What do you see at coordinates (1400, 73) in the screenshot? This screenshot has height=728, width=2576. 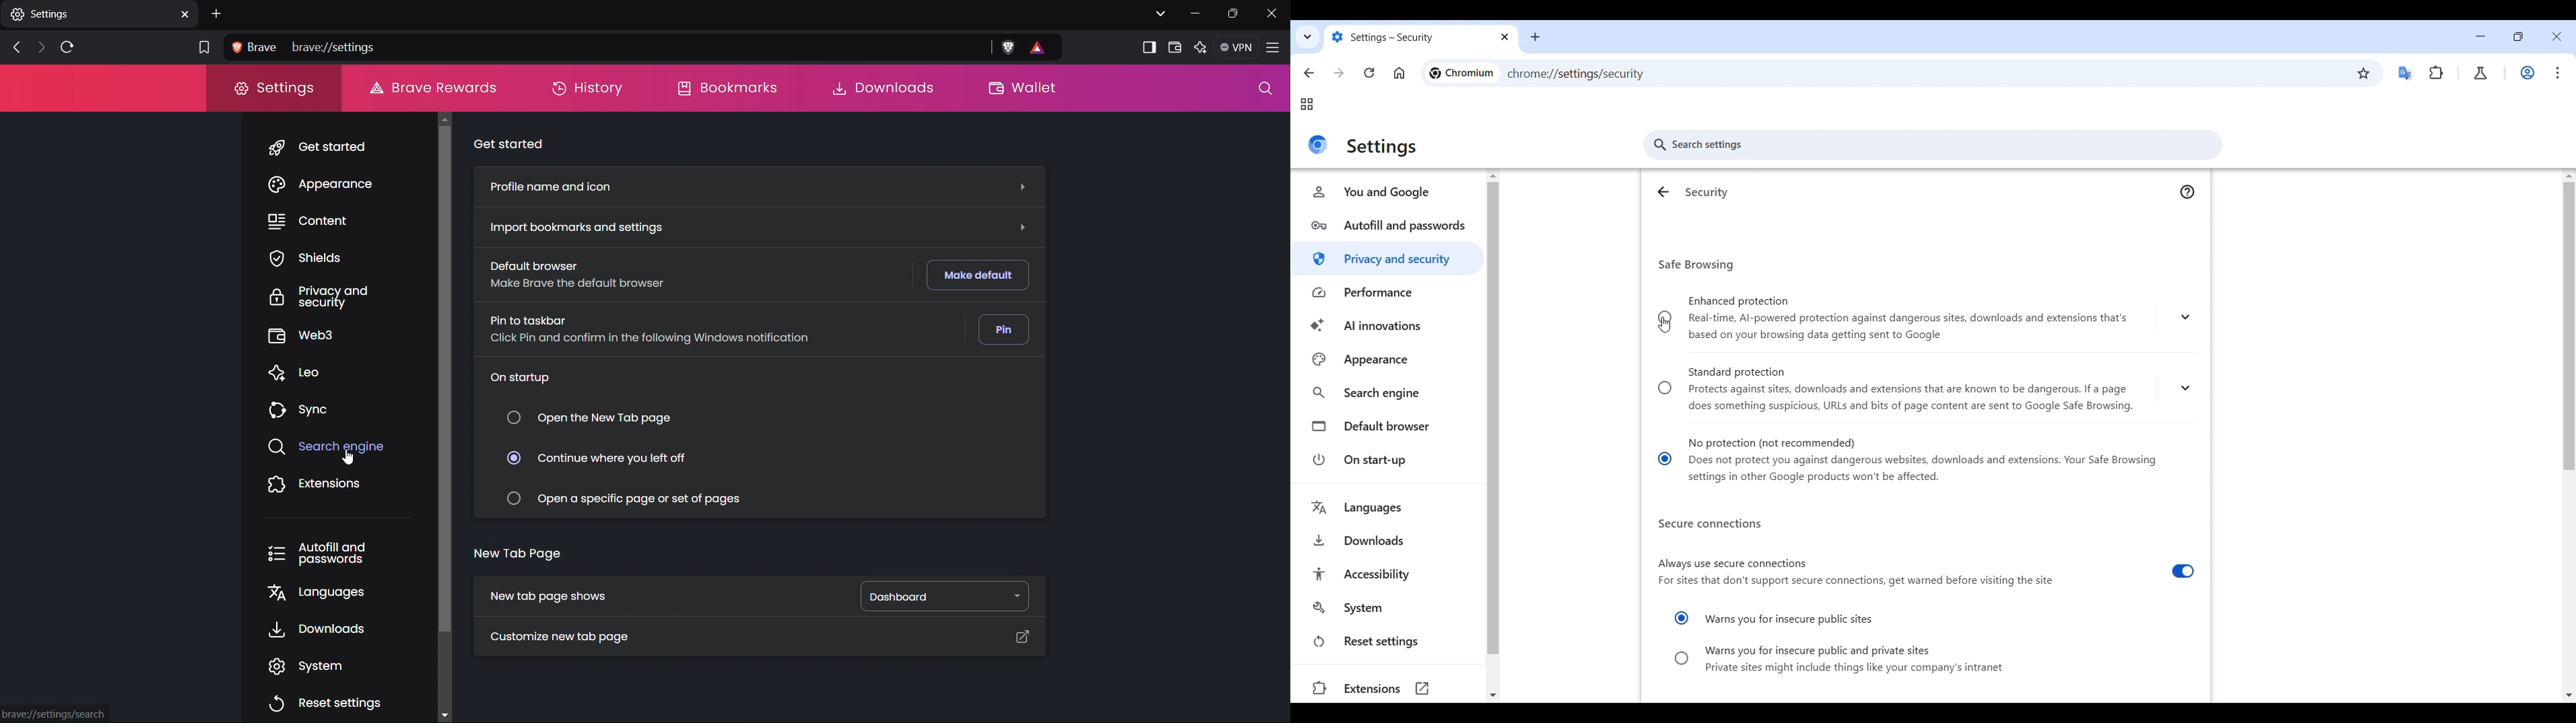 I see `Click to go to homepage` at bounding box center [1400, 73].